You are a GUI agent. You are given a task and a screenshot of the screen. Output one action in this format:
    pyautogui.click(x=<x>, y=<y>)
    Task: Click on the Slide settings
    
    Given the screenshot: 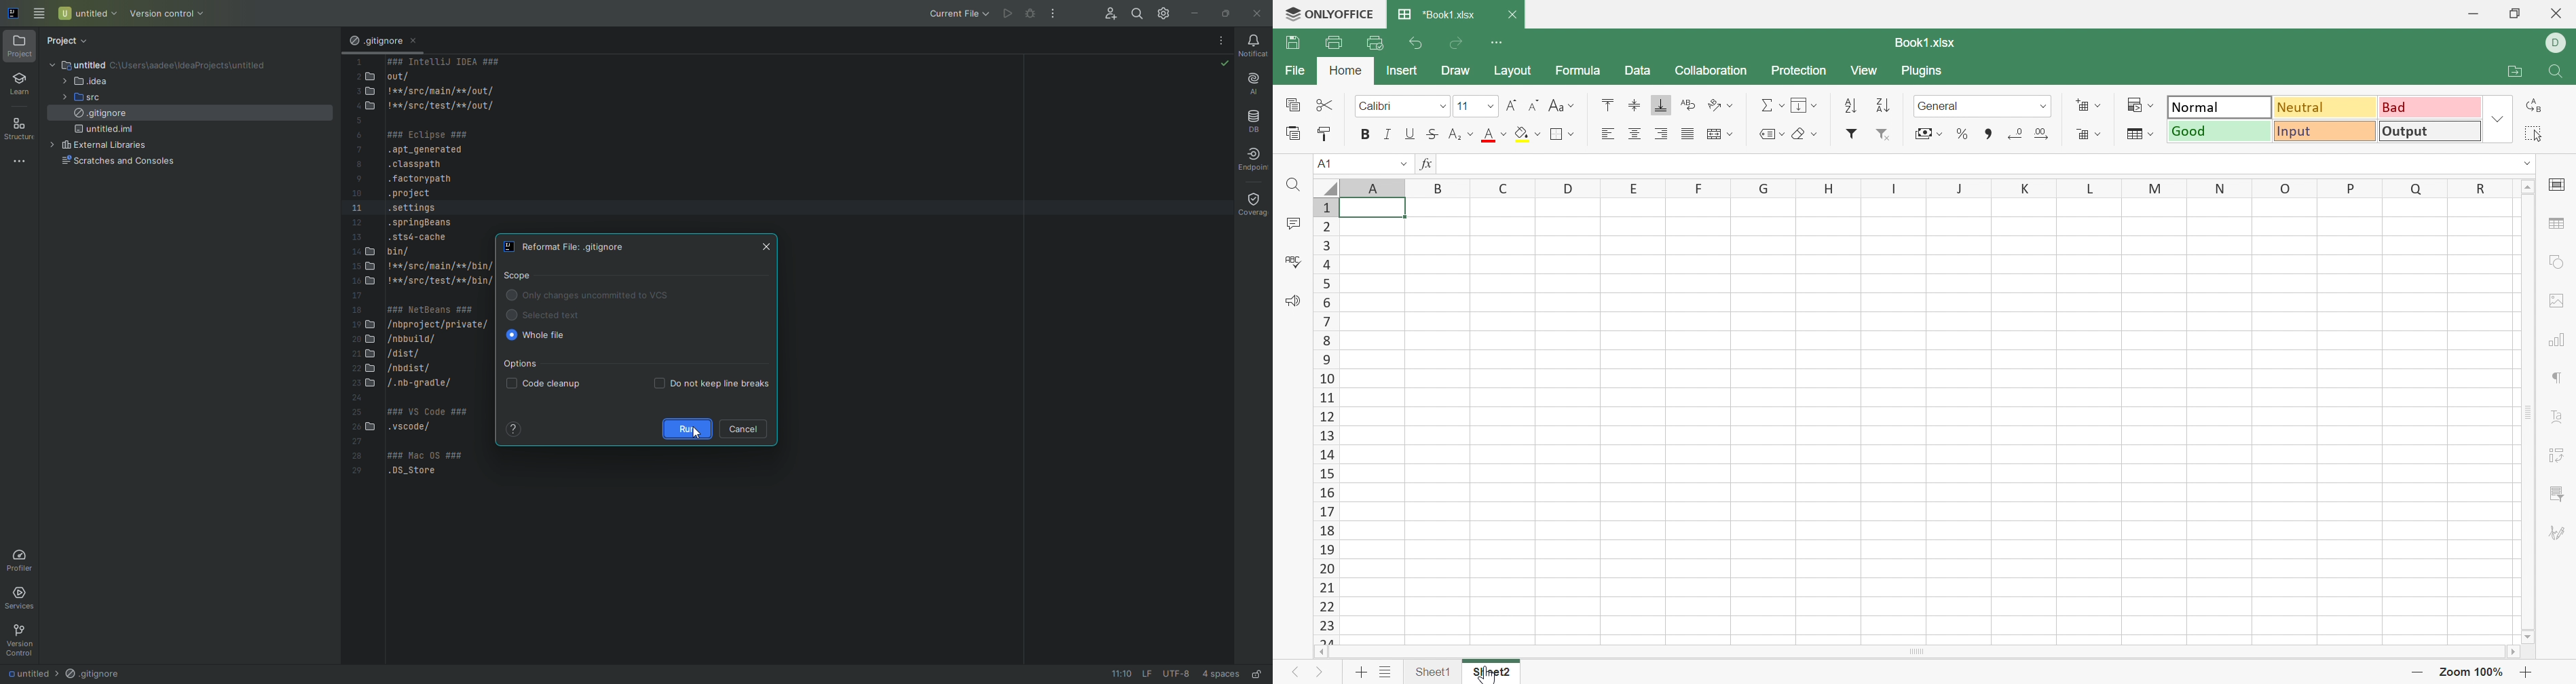 What is the action you would take?
    pyautogui.click(x=2556, y=183)
    